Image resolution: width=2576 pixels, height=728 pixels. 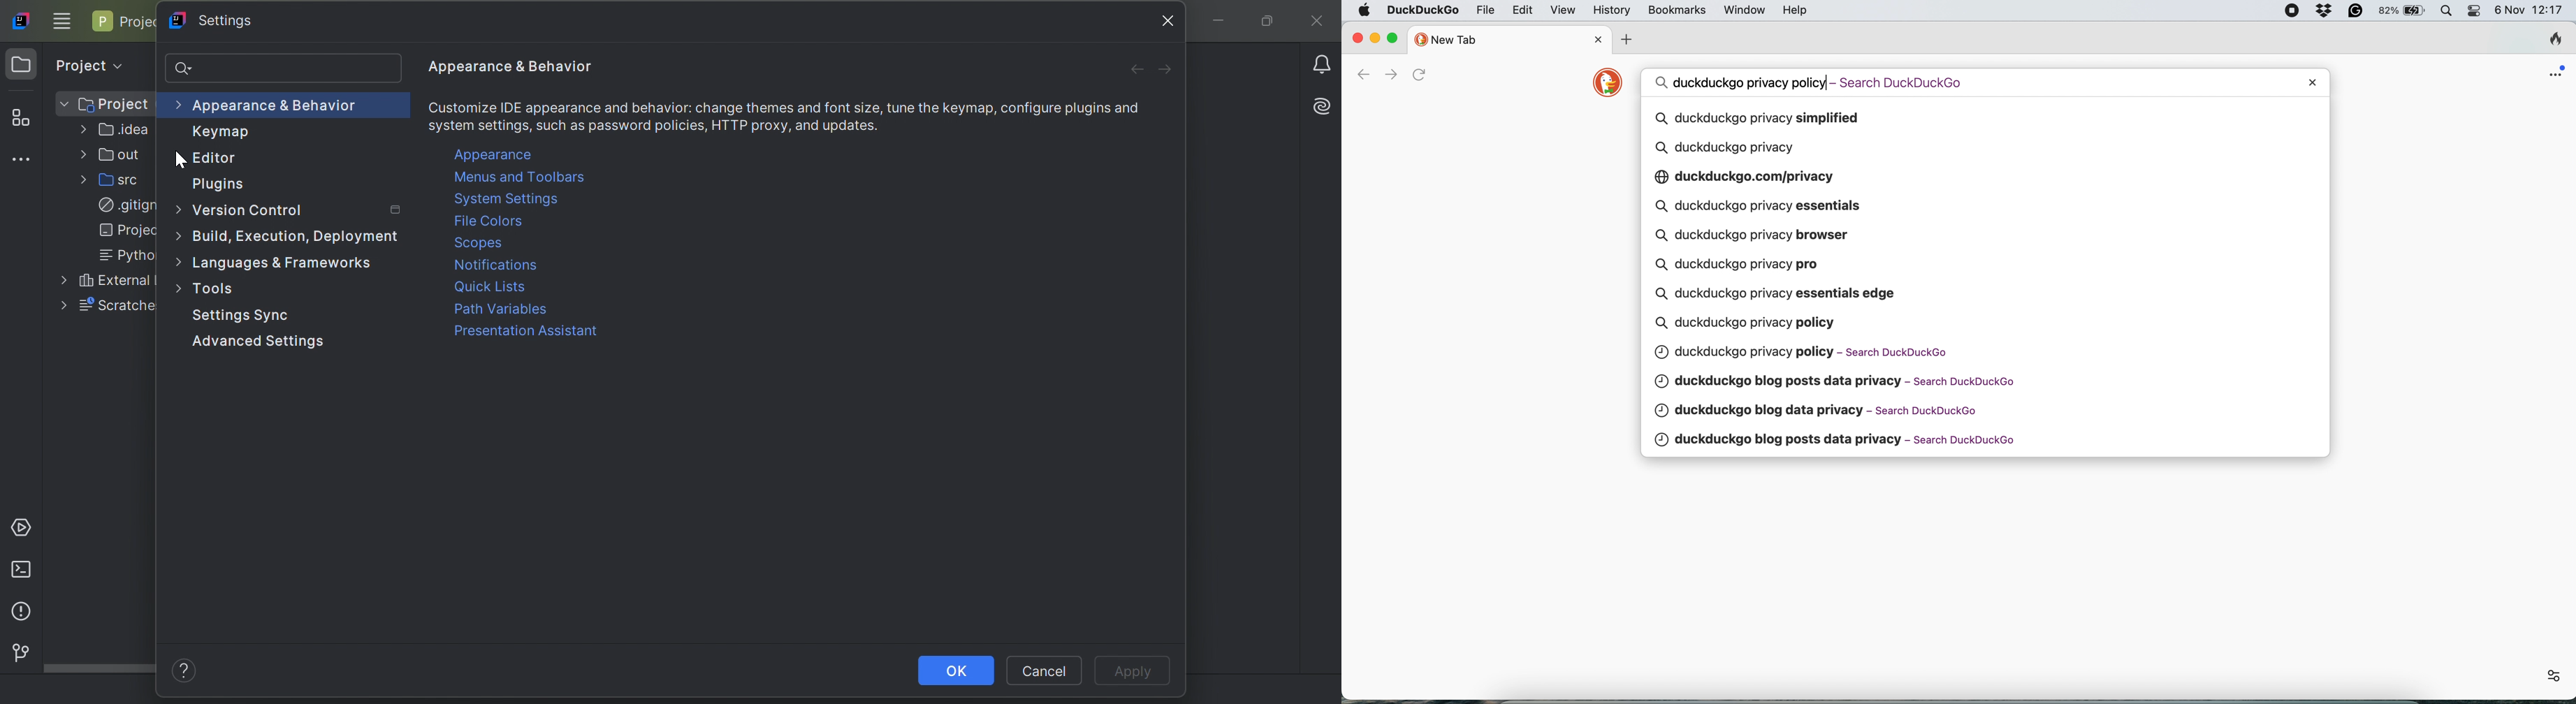 What do you see at coordinates (2473, 12) in the screenshot?
I see `control center` at bounding box center [2473, 12].